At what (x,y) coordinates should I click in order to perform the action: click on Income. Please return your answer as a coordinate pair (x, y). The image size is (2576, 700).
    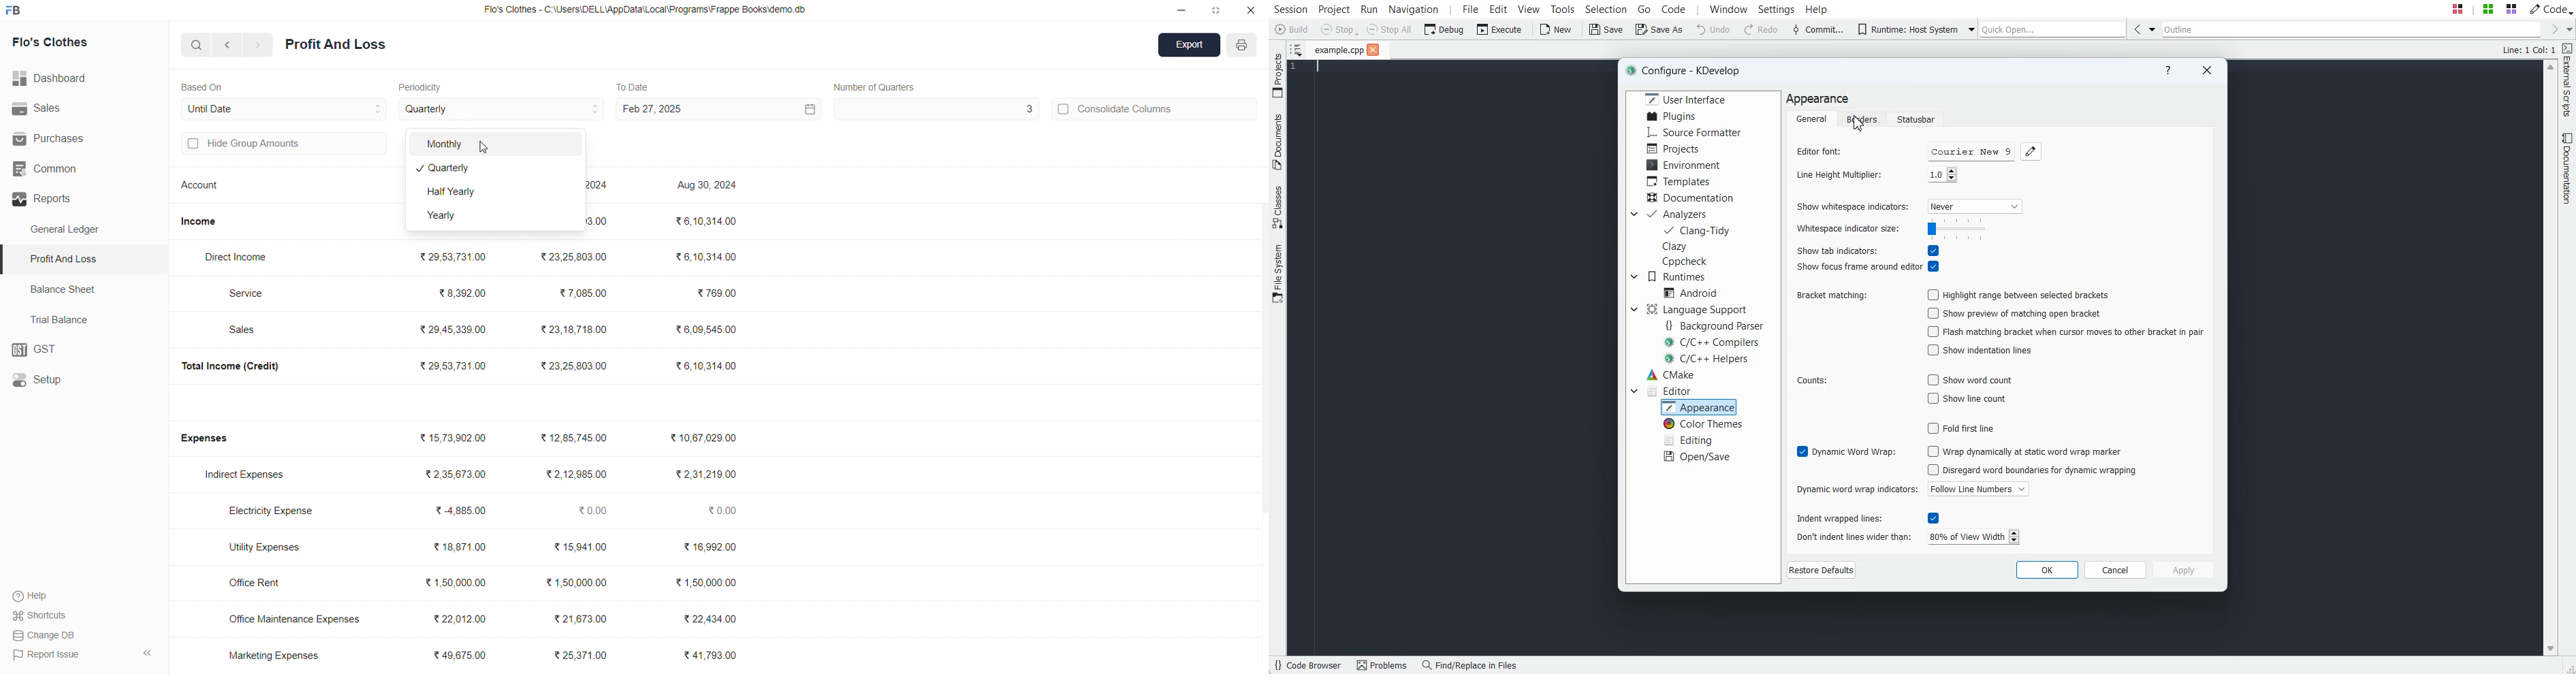
    Looking at the image, I should click on (204, 221).